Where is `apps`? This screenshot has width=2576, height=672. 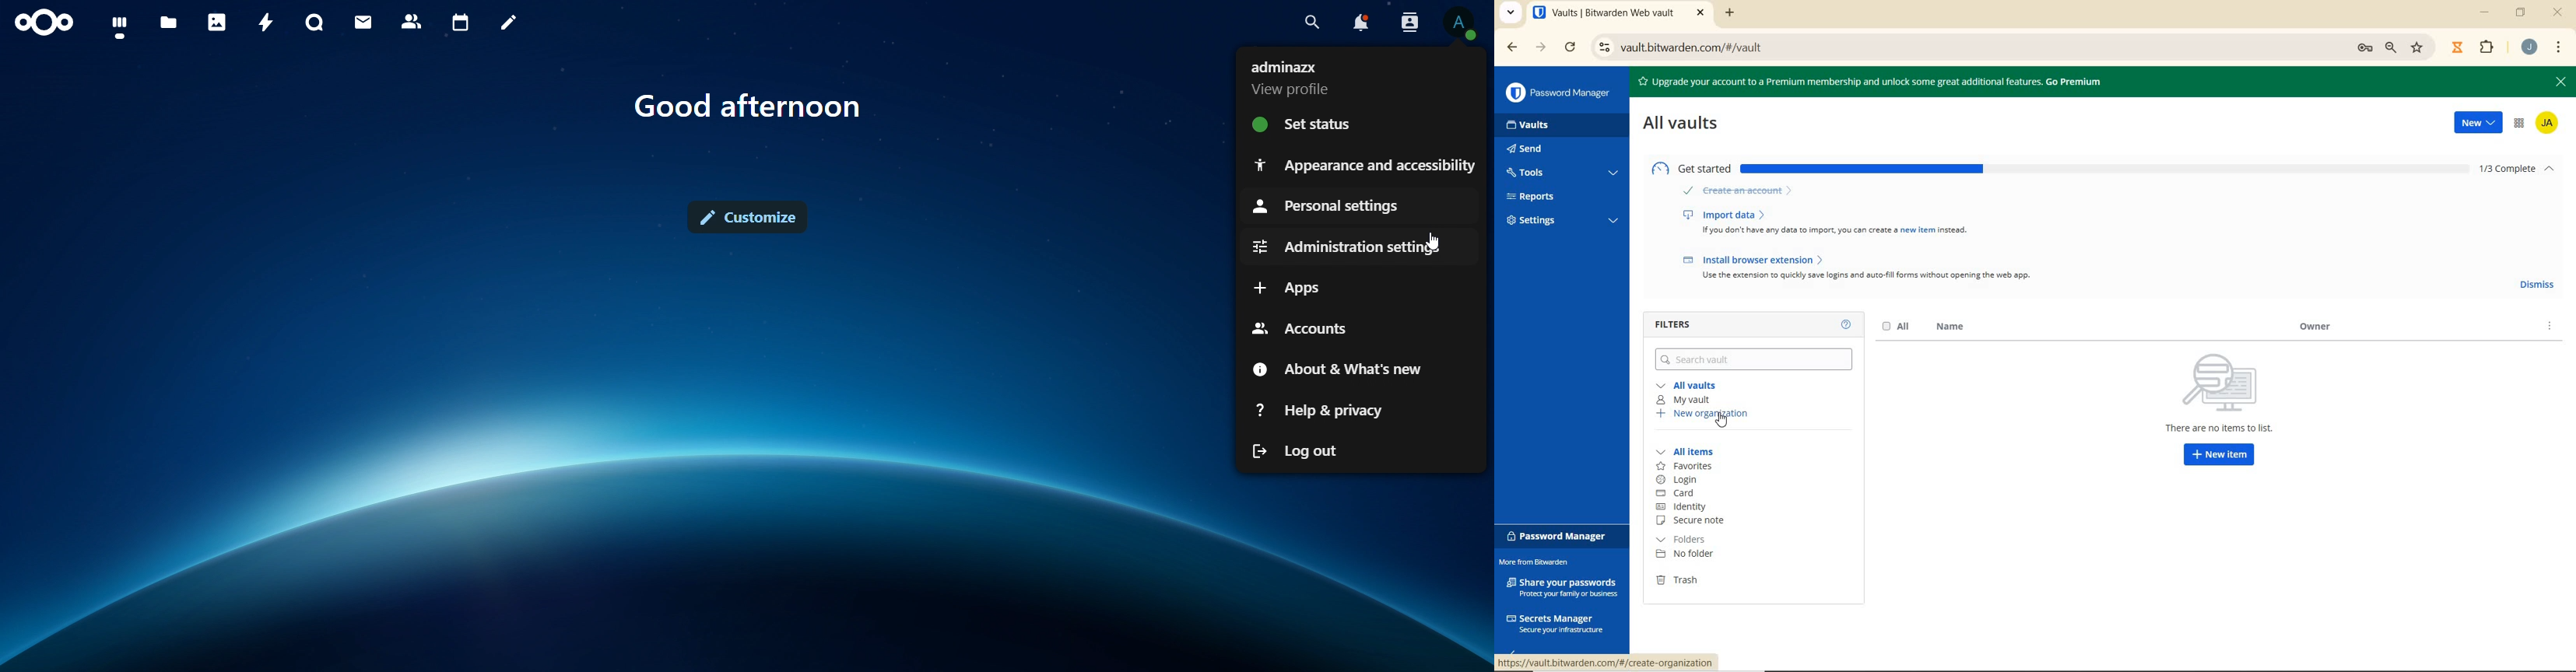 apps is located at coordinates (1286, 287).